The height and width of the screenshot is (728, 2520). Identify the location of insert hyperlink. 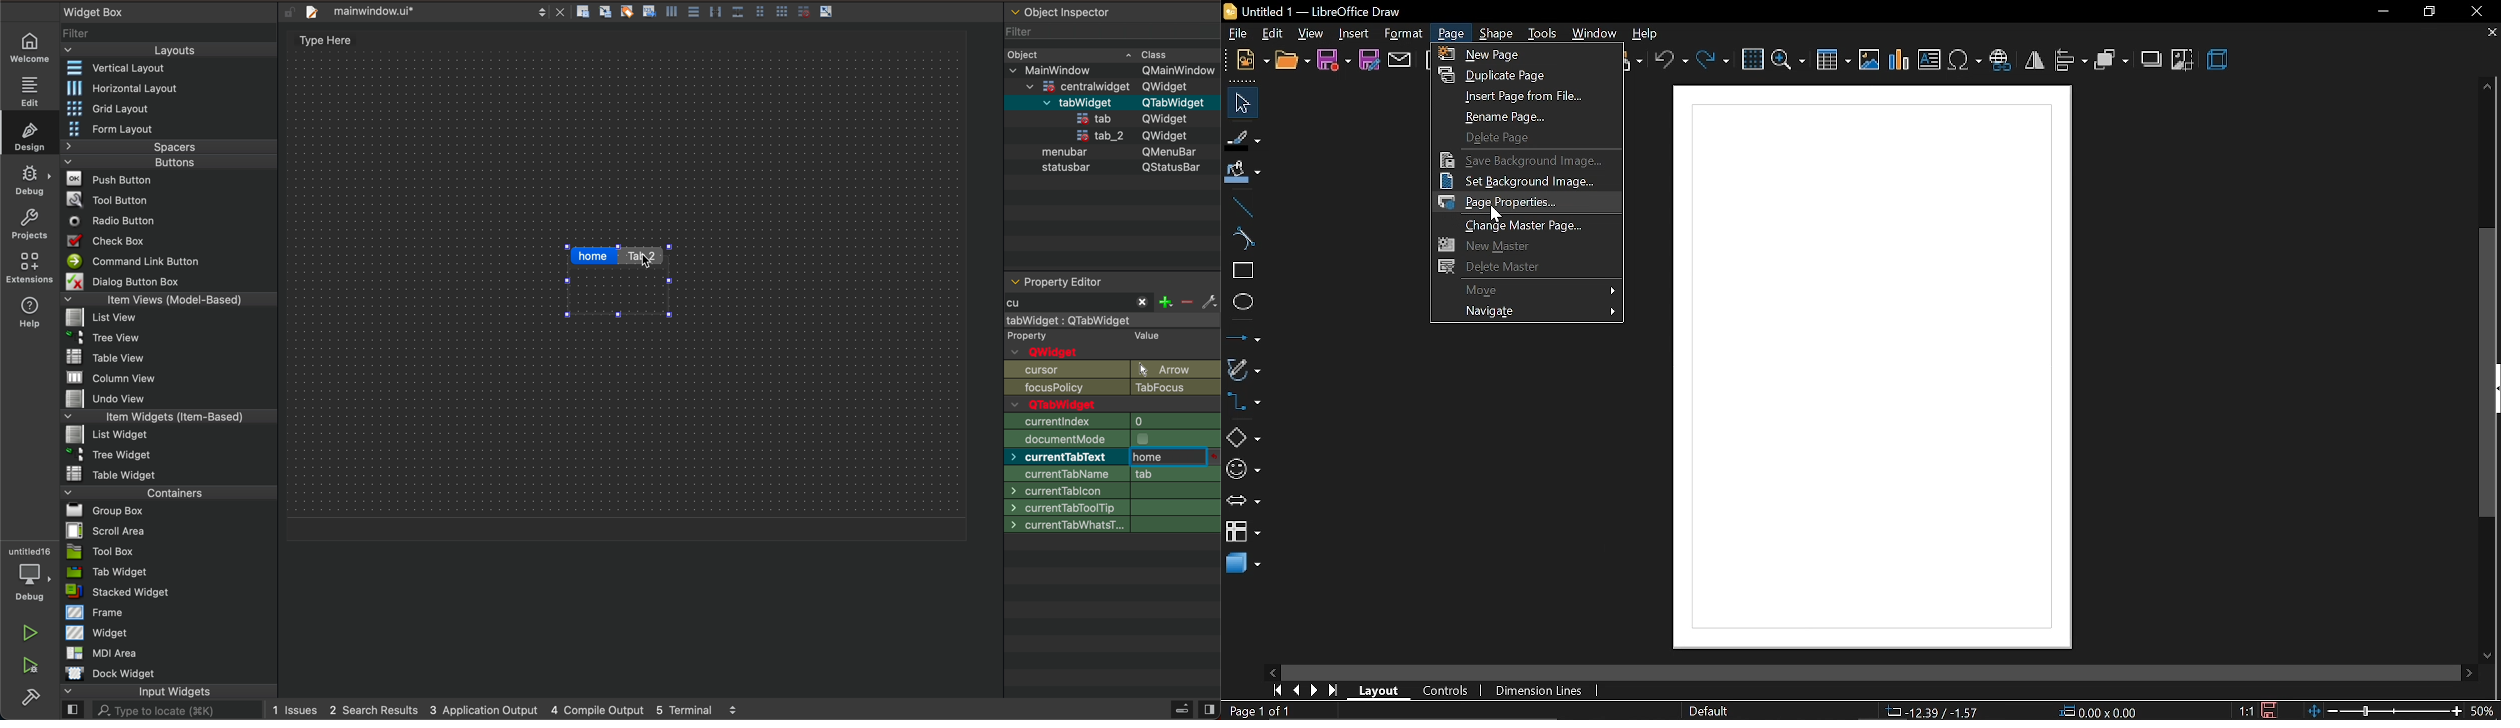
(2003, 59).